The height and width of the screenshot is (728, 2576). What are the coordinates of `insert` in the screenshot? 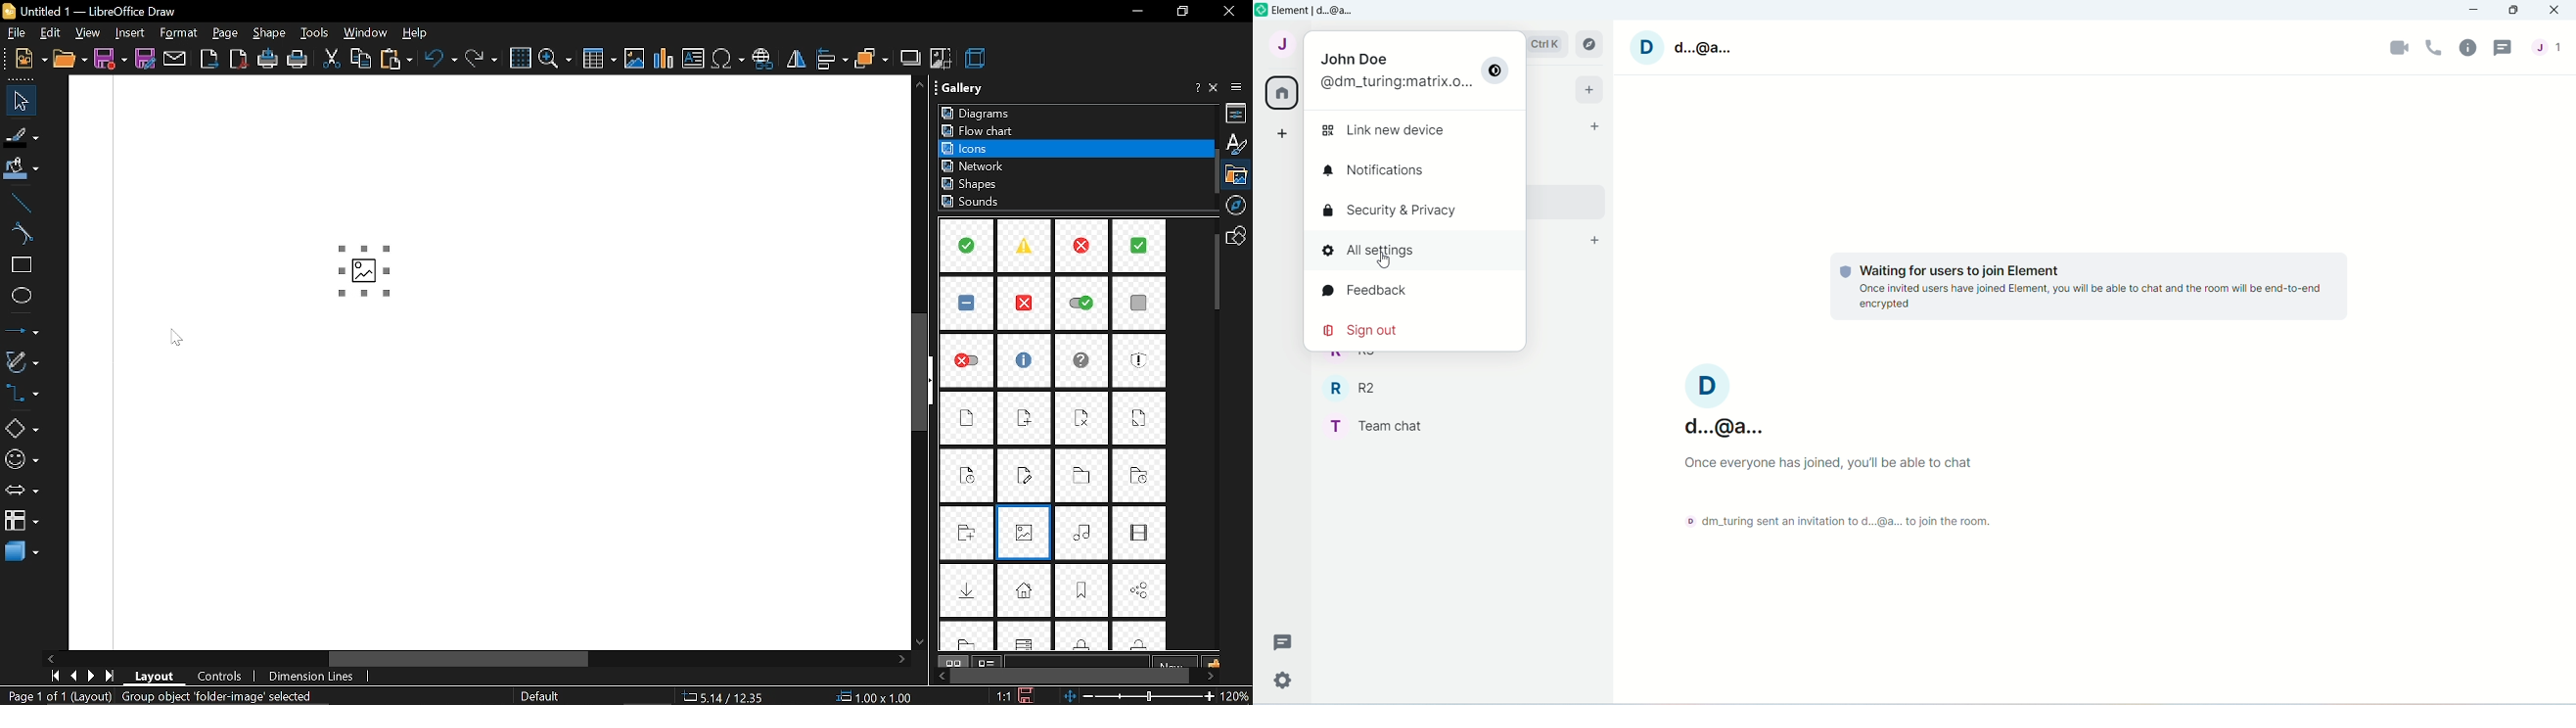 It's located at (127, 33).